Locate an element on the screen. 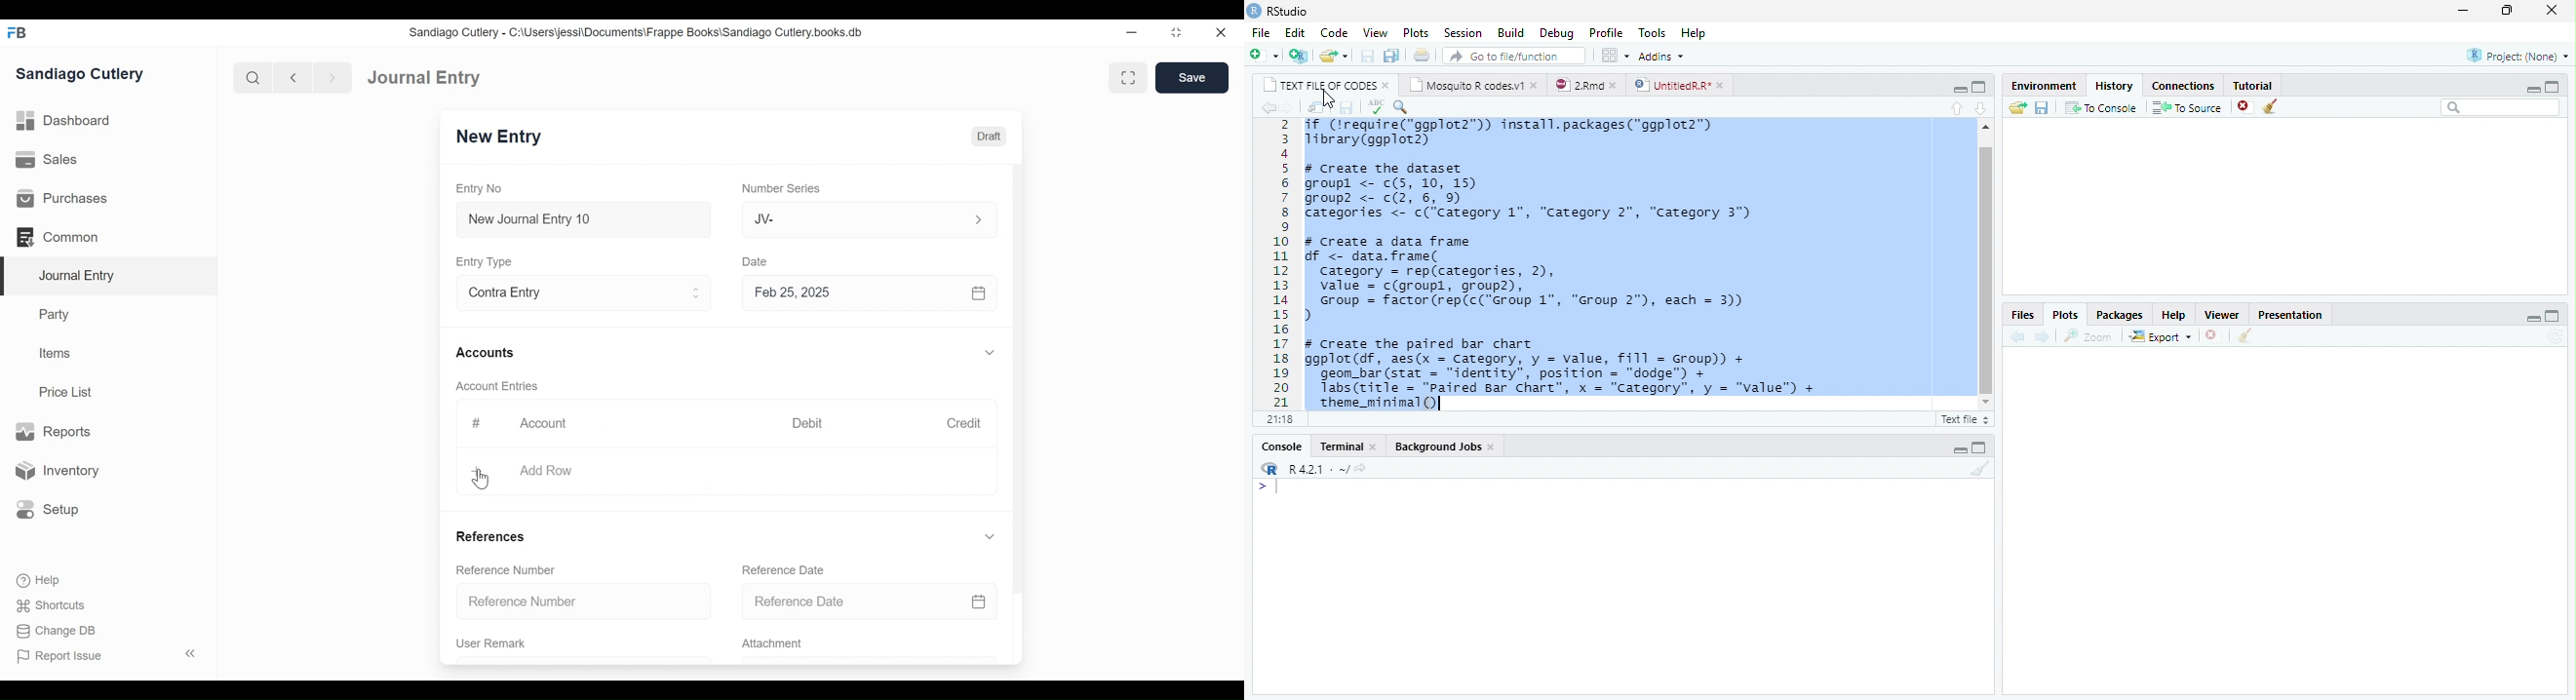 Image resolution: width=2576 pixels, height=700 pixels. Feb 25, 2025 is located at coordinates (871, 296).